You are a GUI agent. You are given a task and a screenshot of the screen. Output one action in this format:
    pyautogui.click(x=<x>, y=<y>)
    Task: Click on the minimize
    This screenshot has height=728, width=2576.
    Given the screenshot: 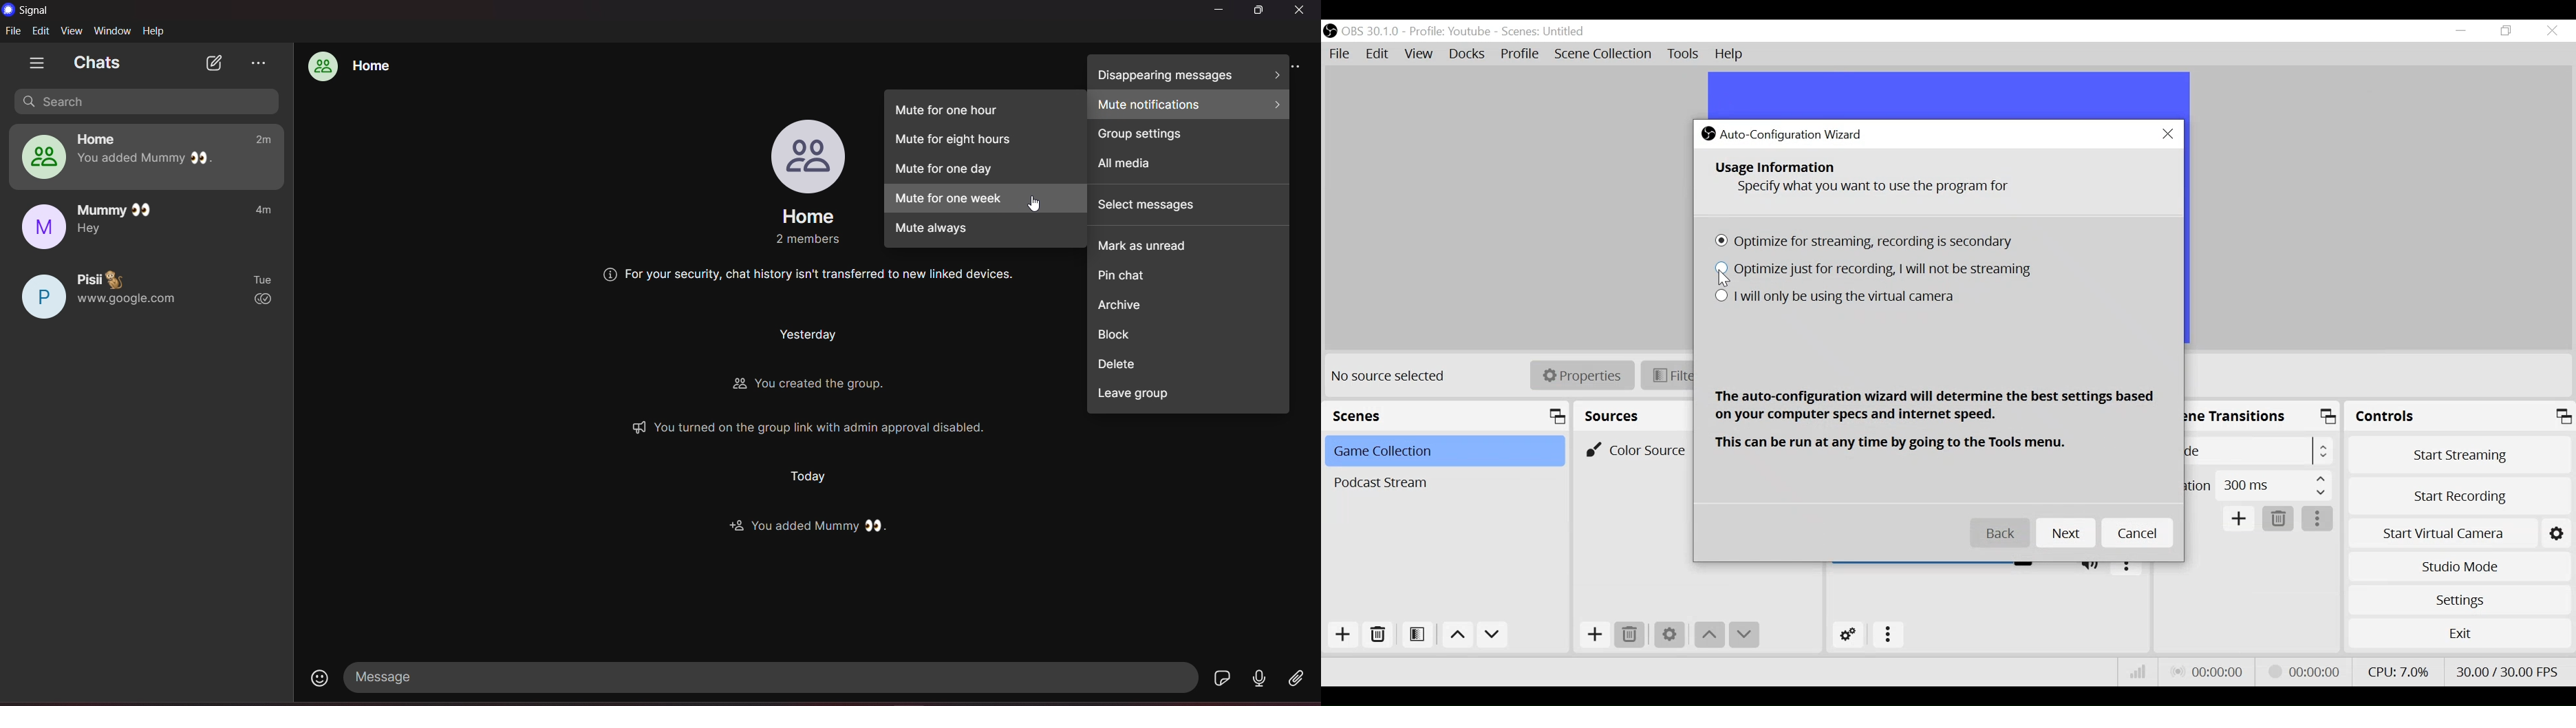 What is the action you would take?
    pyautogui.click(x=1219, y=11)
    